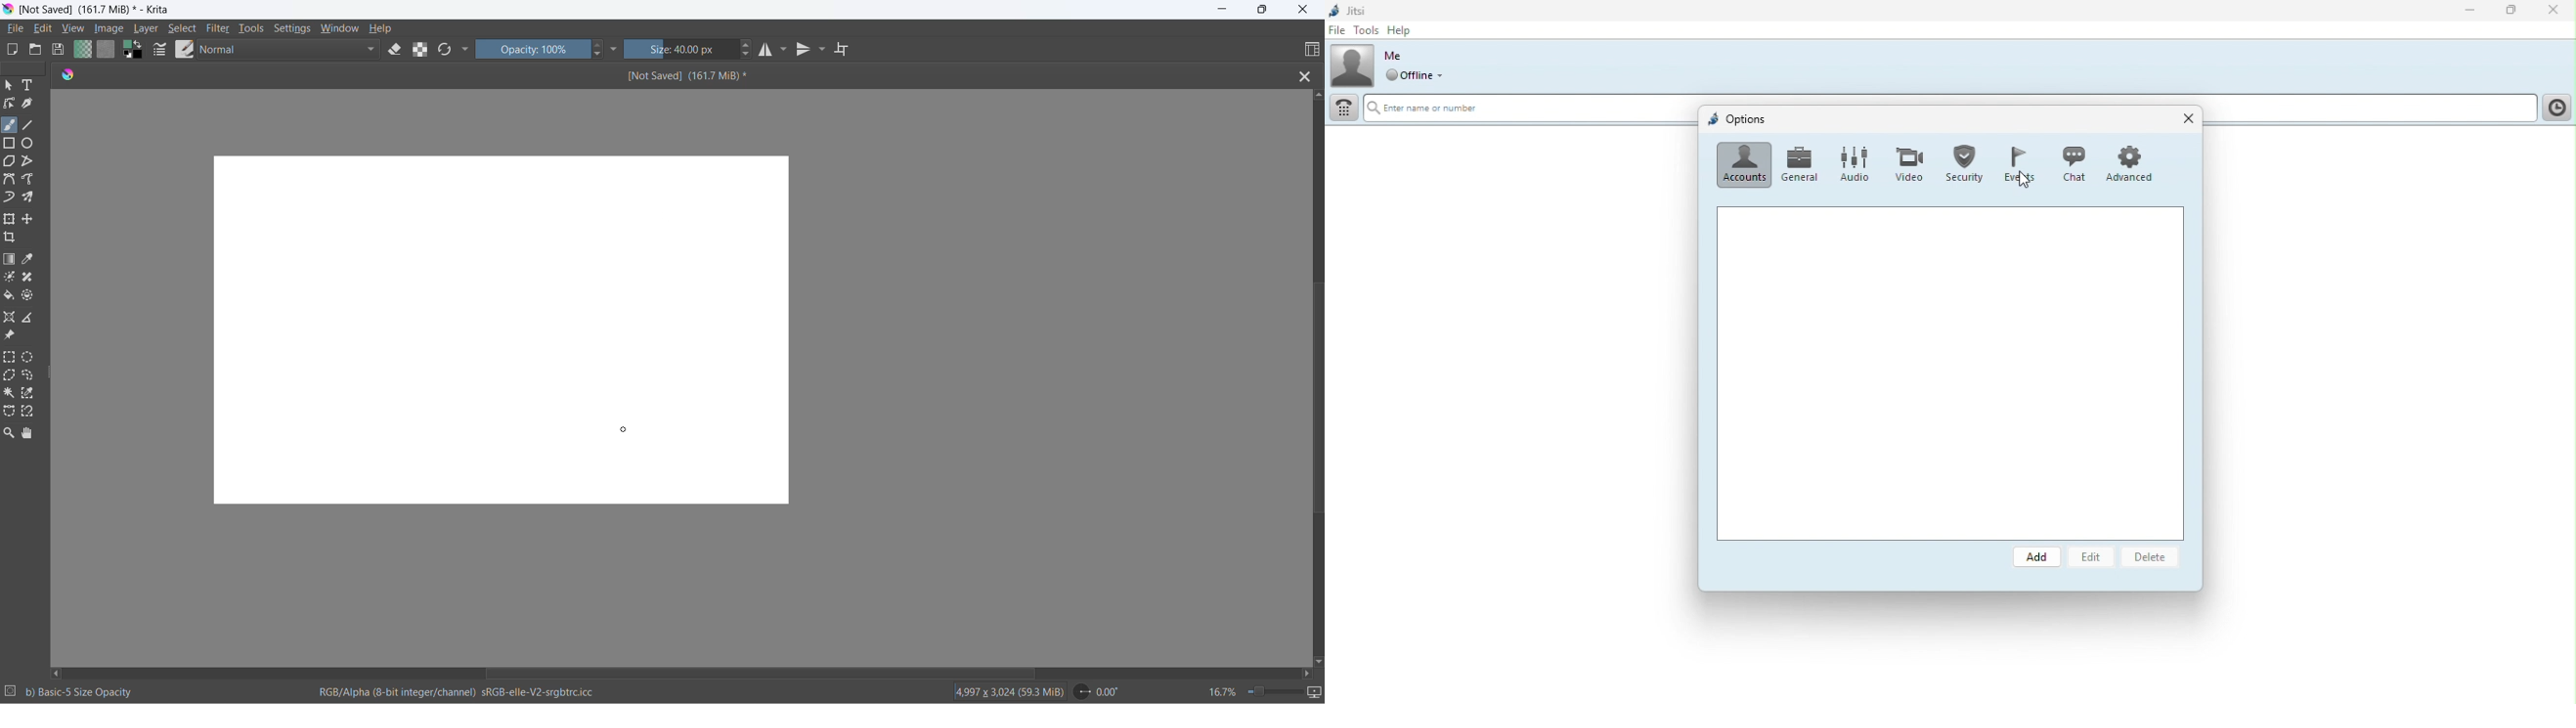 The image size is (2576, 728). I want to click on brush settings, so click(161, 52).